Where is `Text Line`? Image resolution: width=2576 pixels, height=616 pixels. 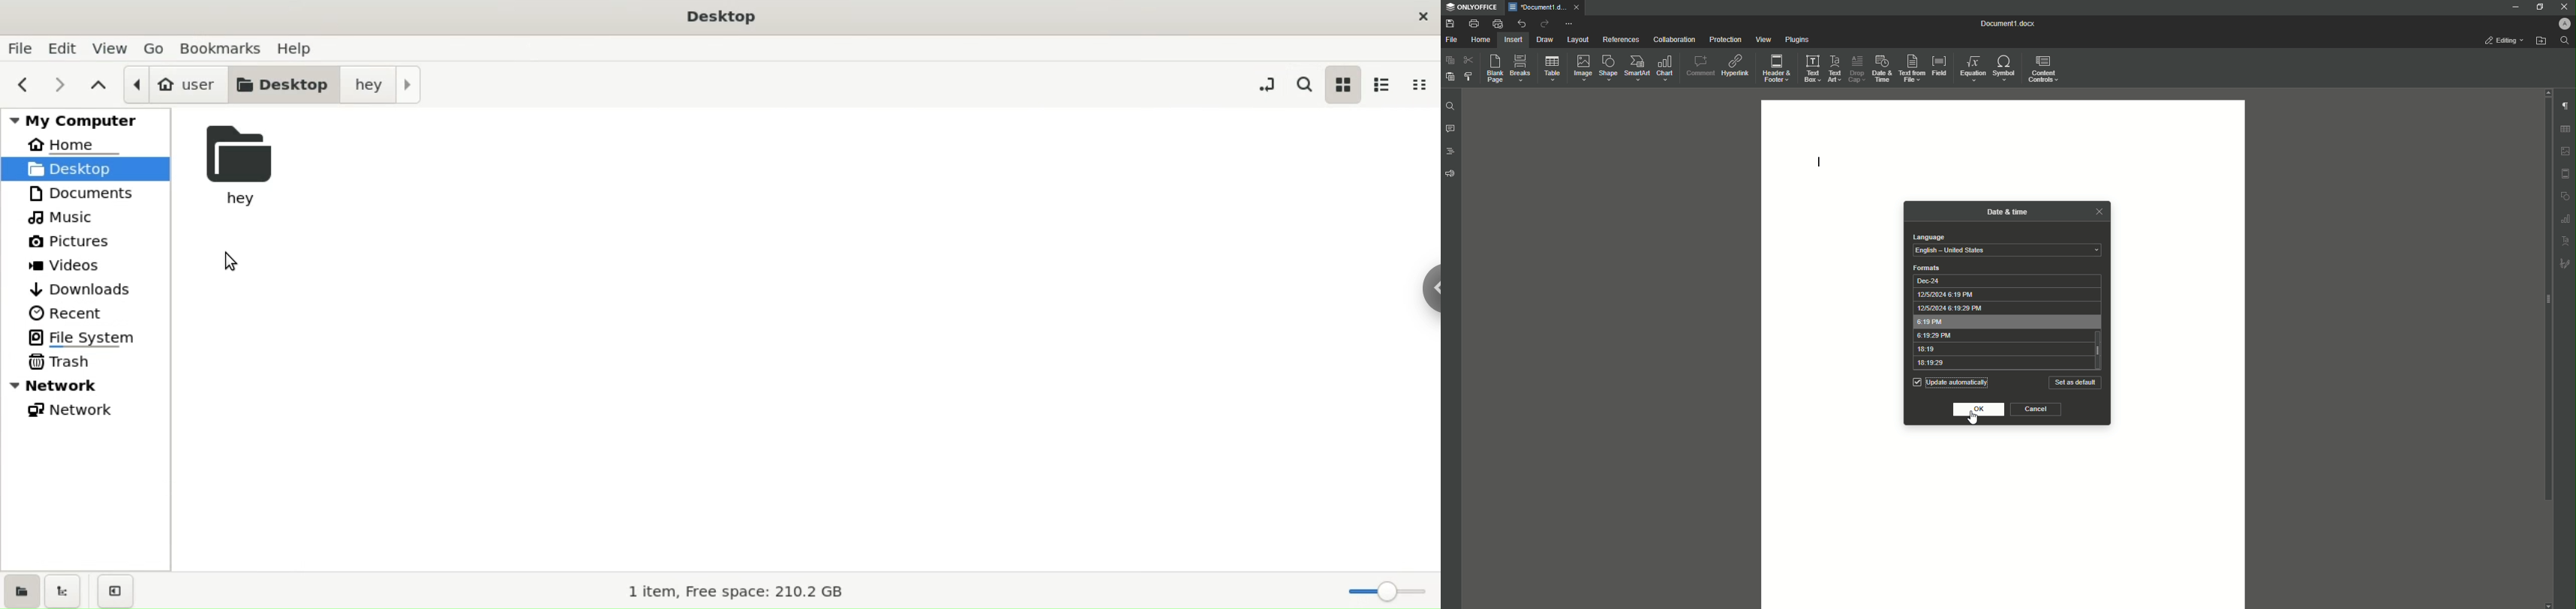
Text Line is located at coordinates (1820, 159).